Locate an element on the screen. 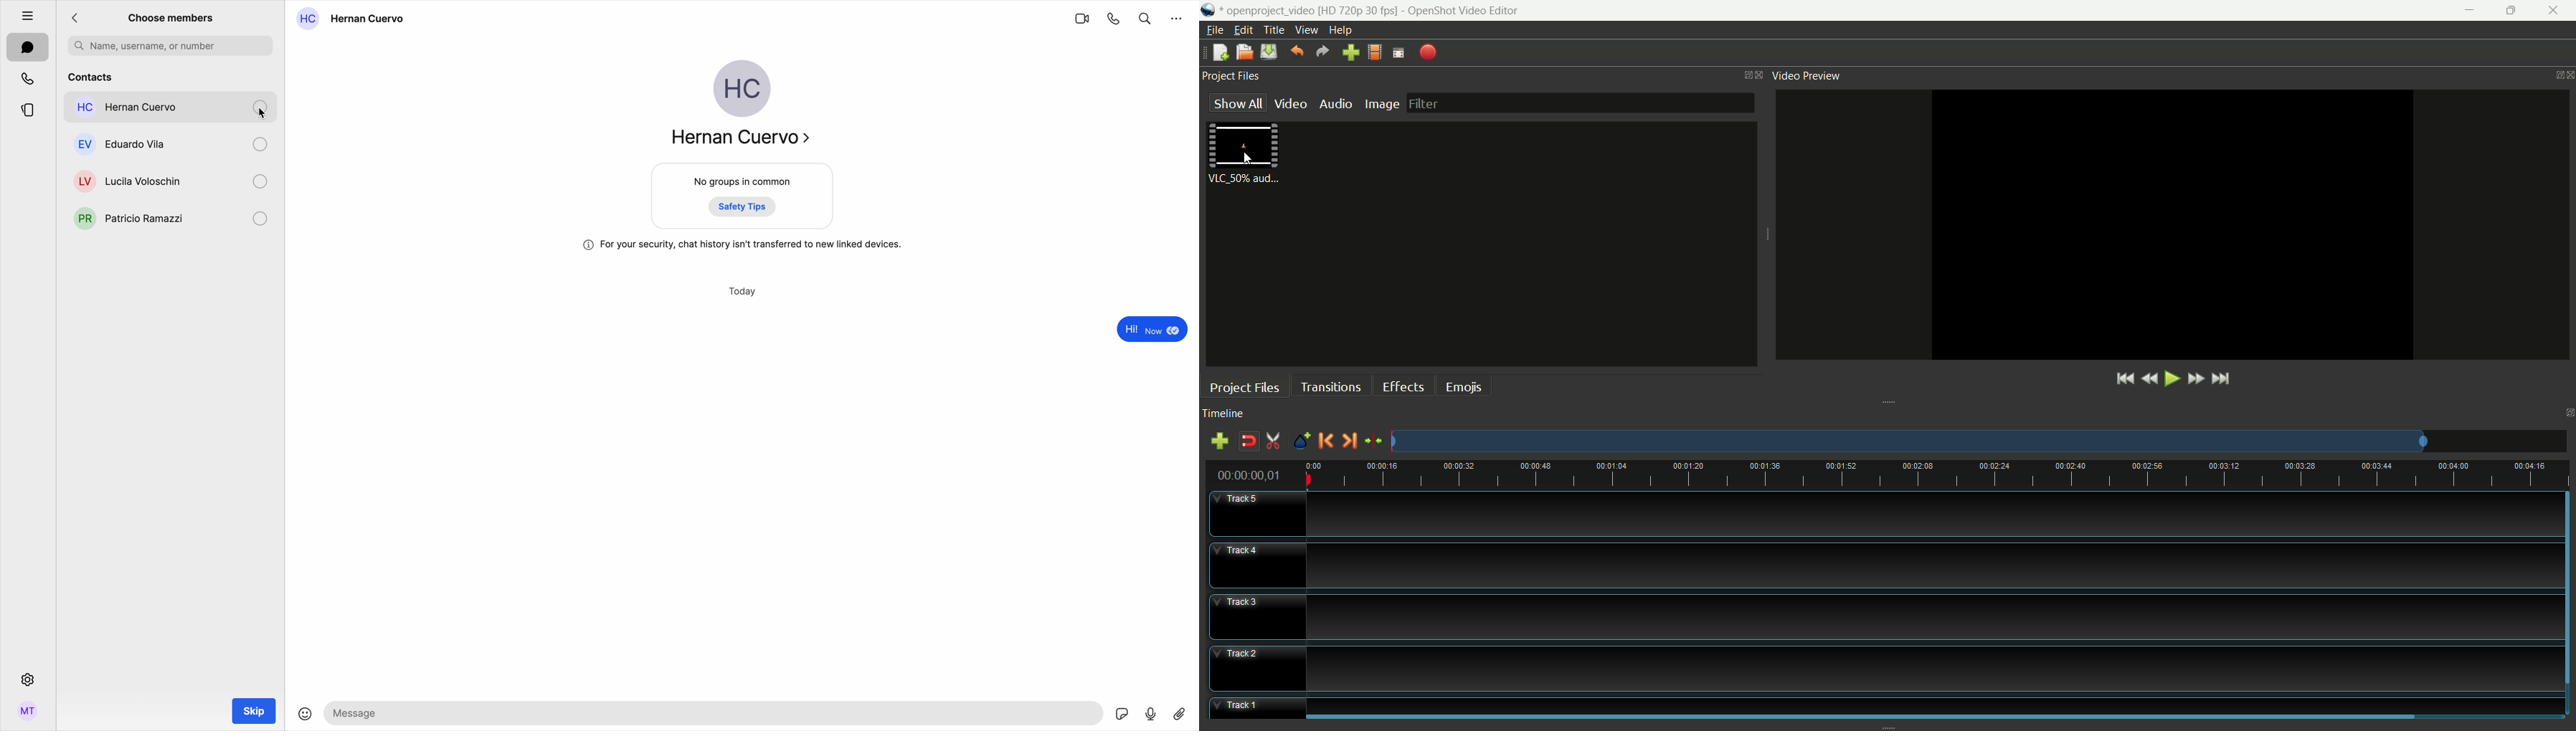 The width and height of the screenshot is (2576, 756). image is located at coordinates (1381, 105).